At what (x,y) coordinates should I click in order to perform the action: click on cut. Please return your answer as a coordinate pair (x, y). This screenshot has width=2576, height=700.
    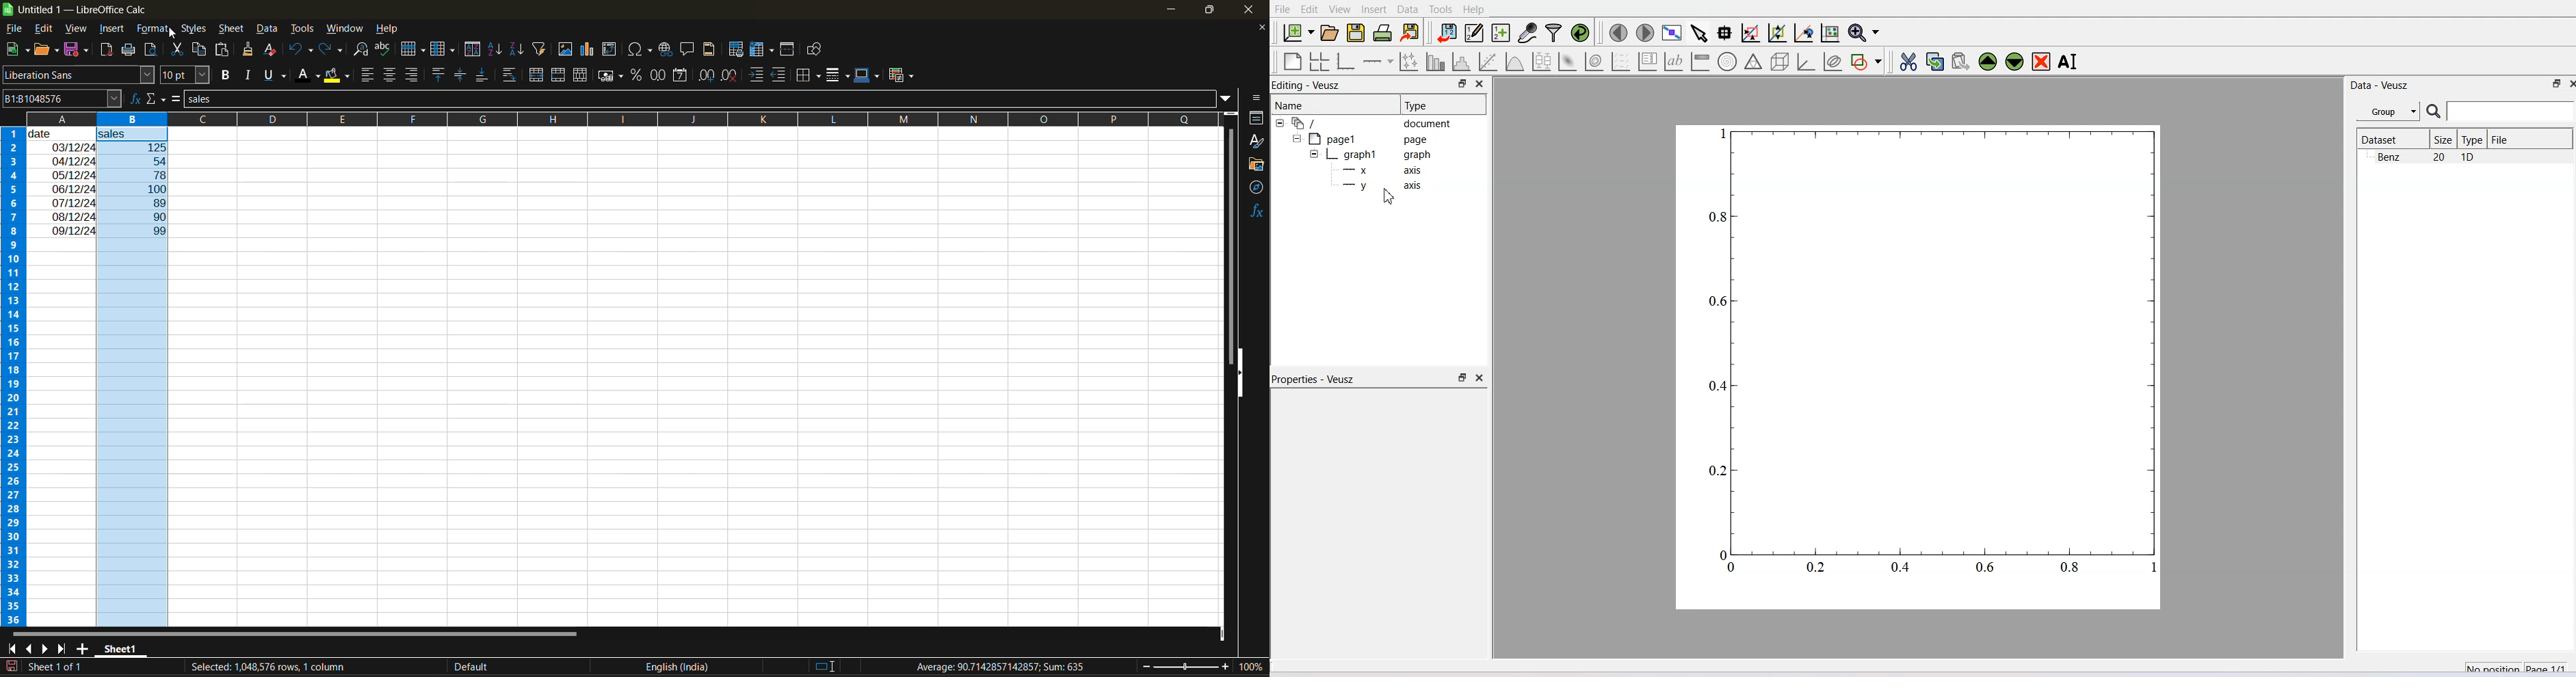
    Looking at the image, I should click on (179, 48).